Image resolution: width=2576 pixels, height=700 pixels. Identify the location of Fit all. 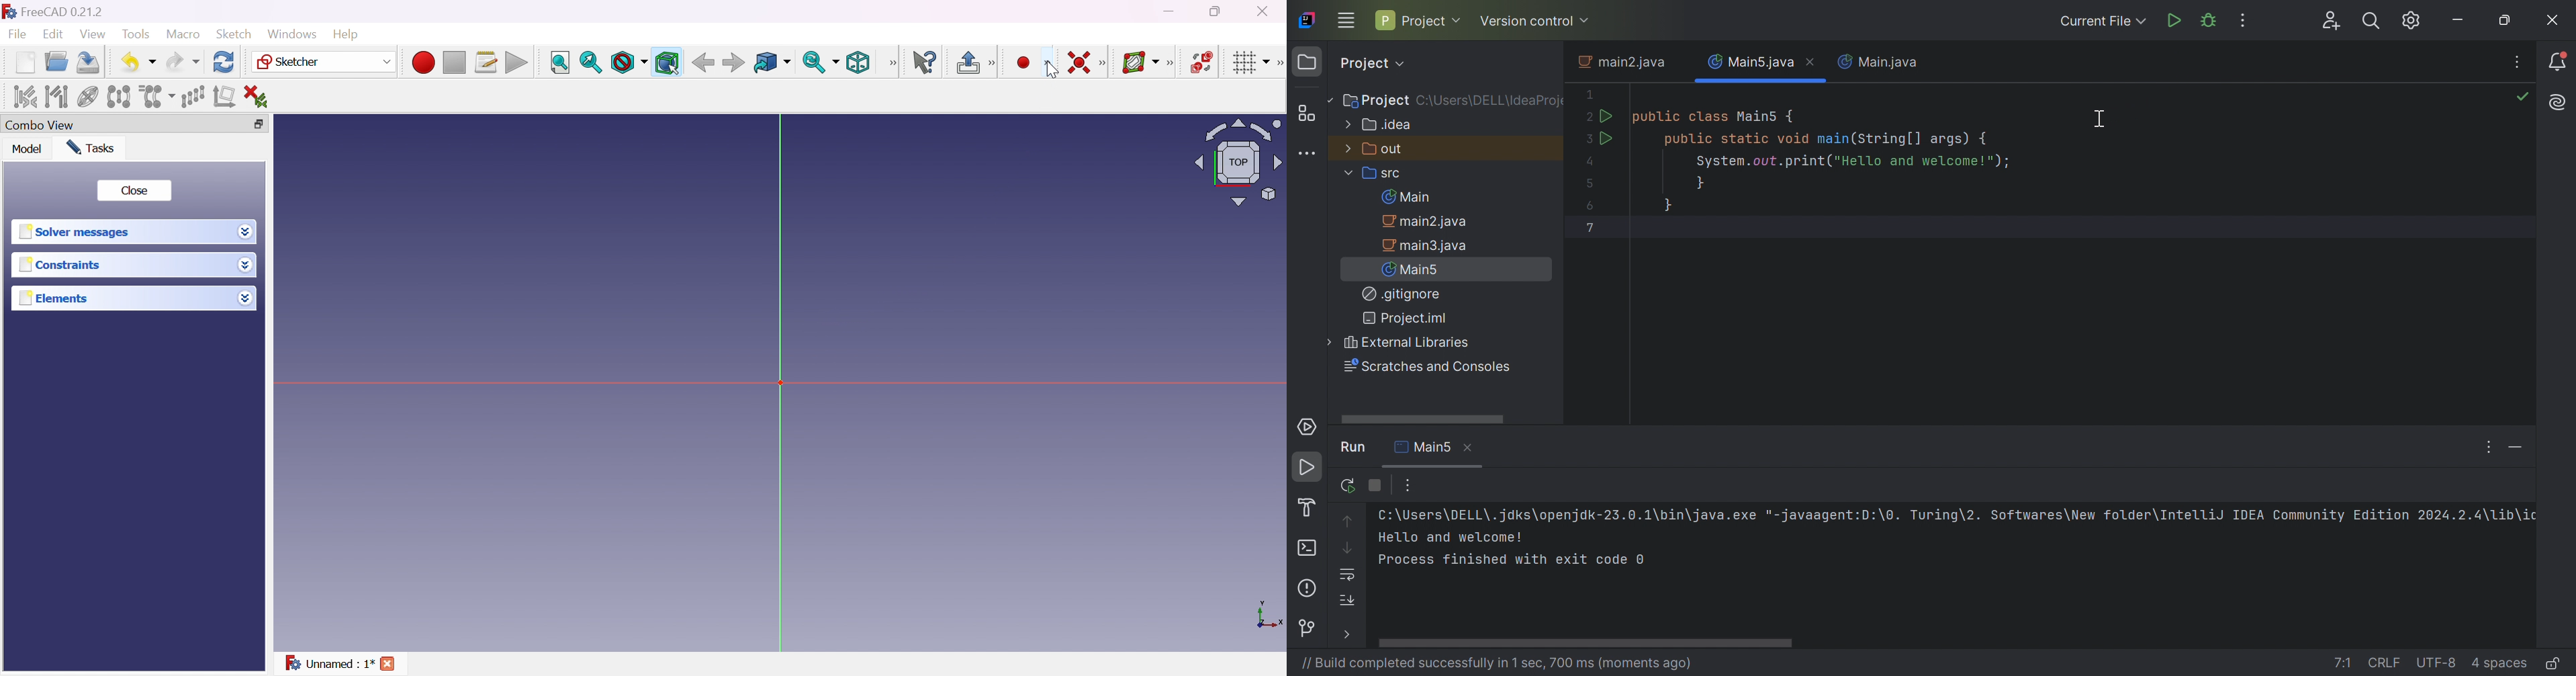
(559, 62).